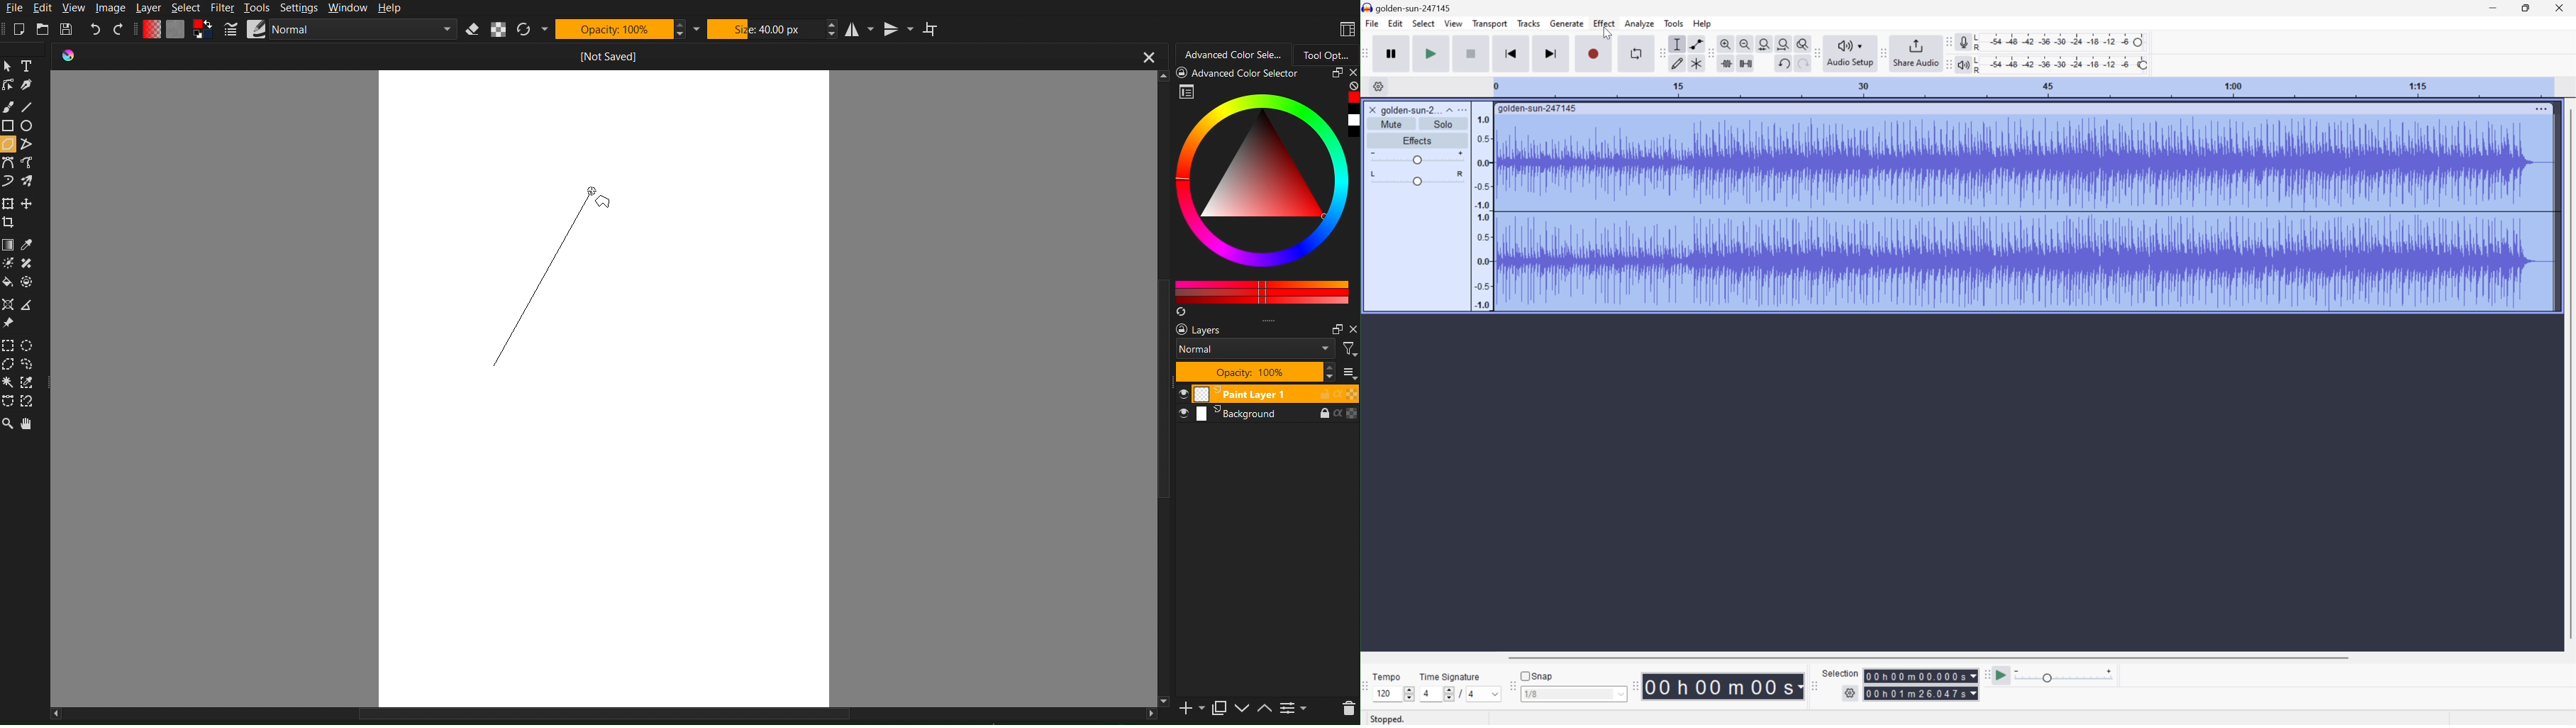 This screenshot has width=2576, height=728. What do you see at coordinates (1550, 54) in the screenshot?
I see `Skip to end` at bounding box center [1550, 54].